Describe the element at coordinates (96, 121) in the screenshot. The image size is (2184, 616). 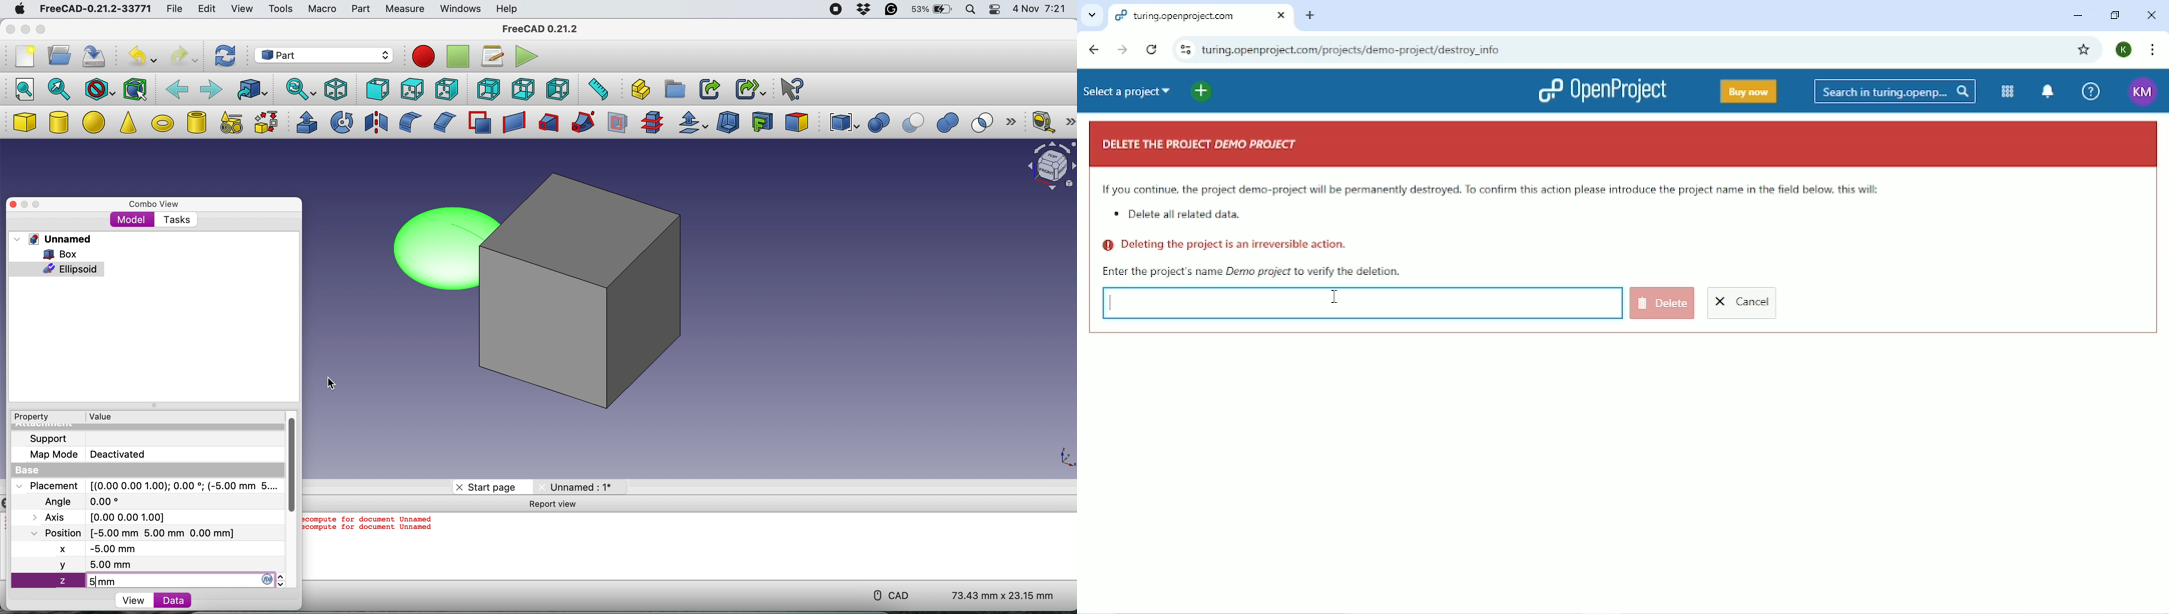
I see `ellipse` at that location.